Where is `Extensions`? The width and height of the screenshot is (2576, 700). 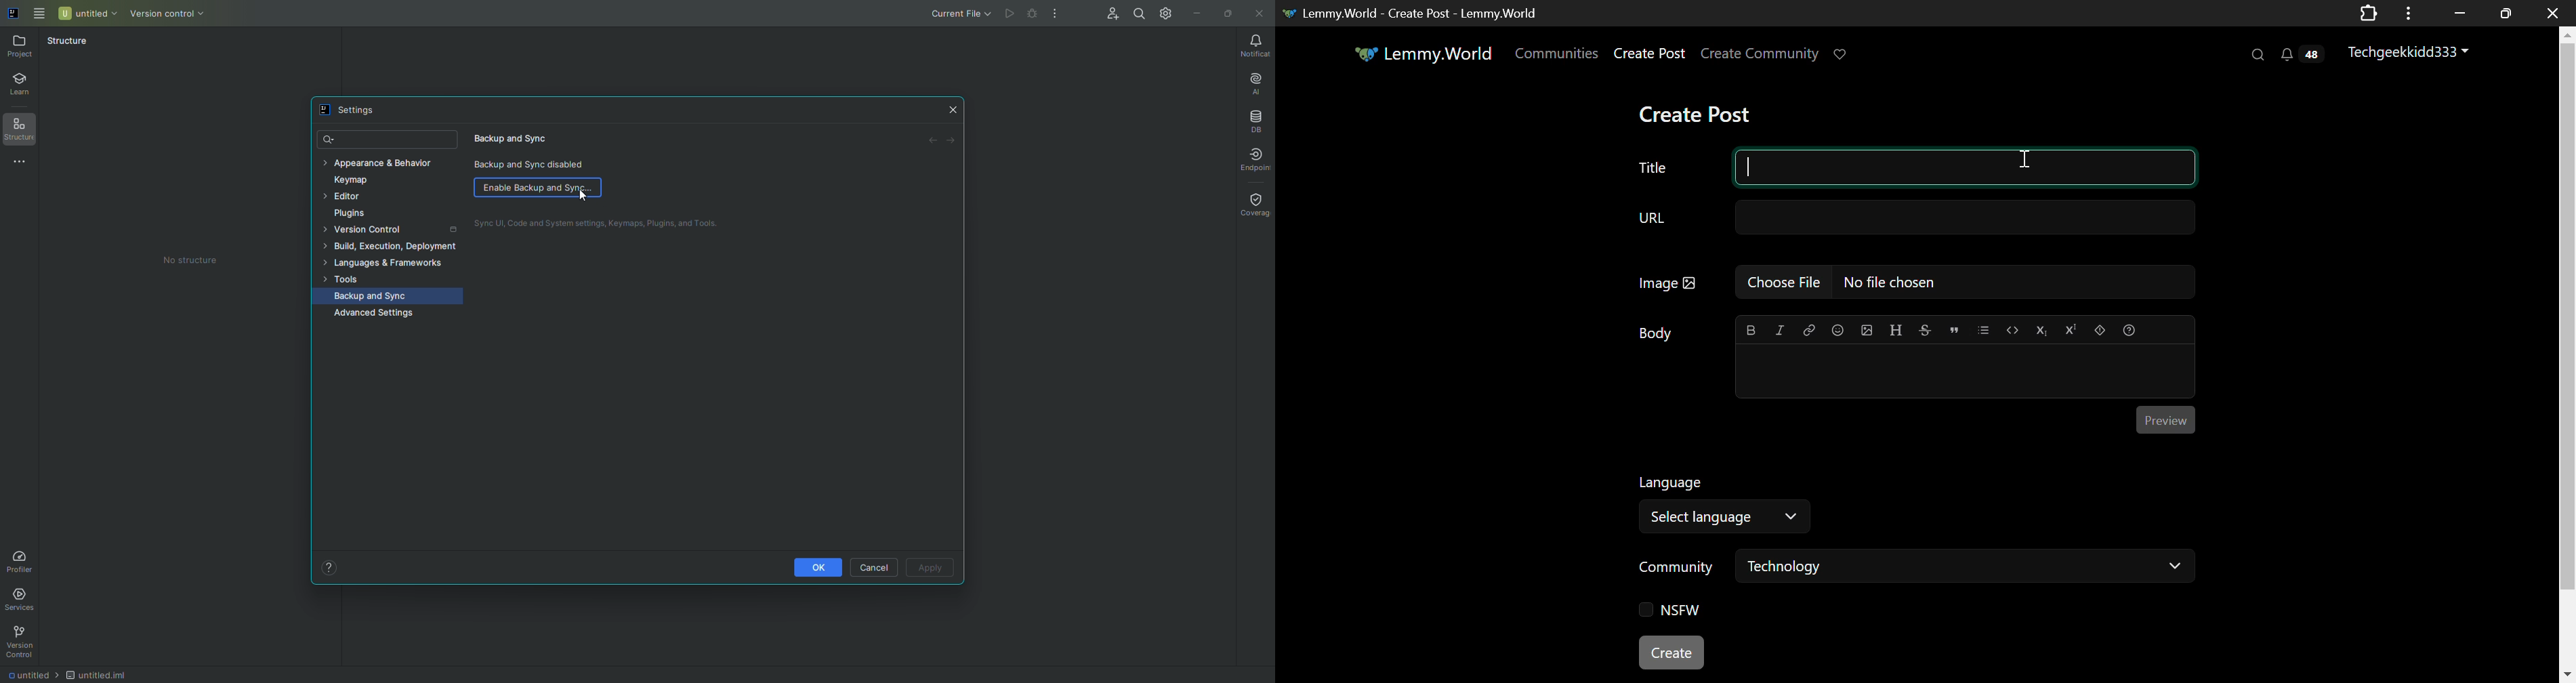
Extensions is located at coordinates (2368, 12).